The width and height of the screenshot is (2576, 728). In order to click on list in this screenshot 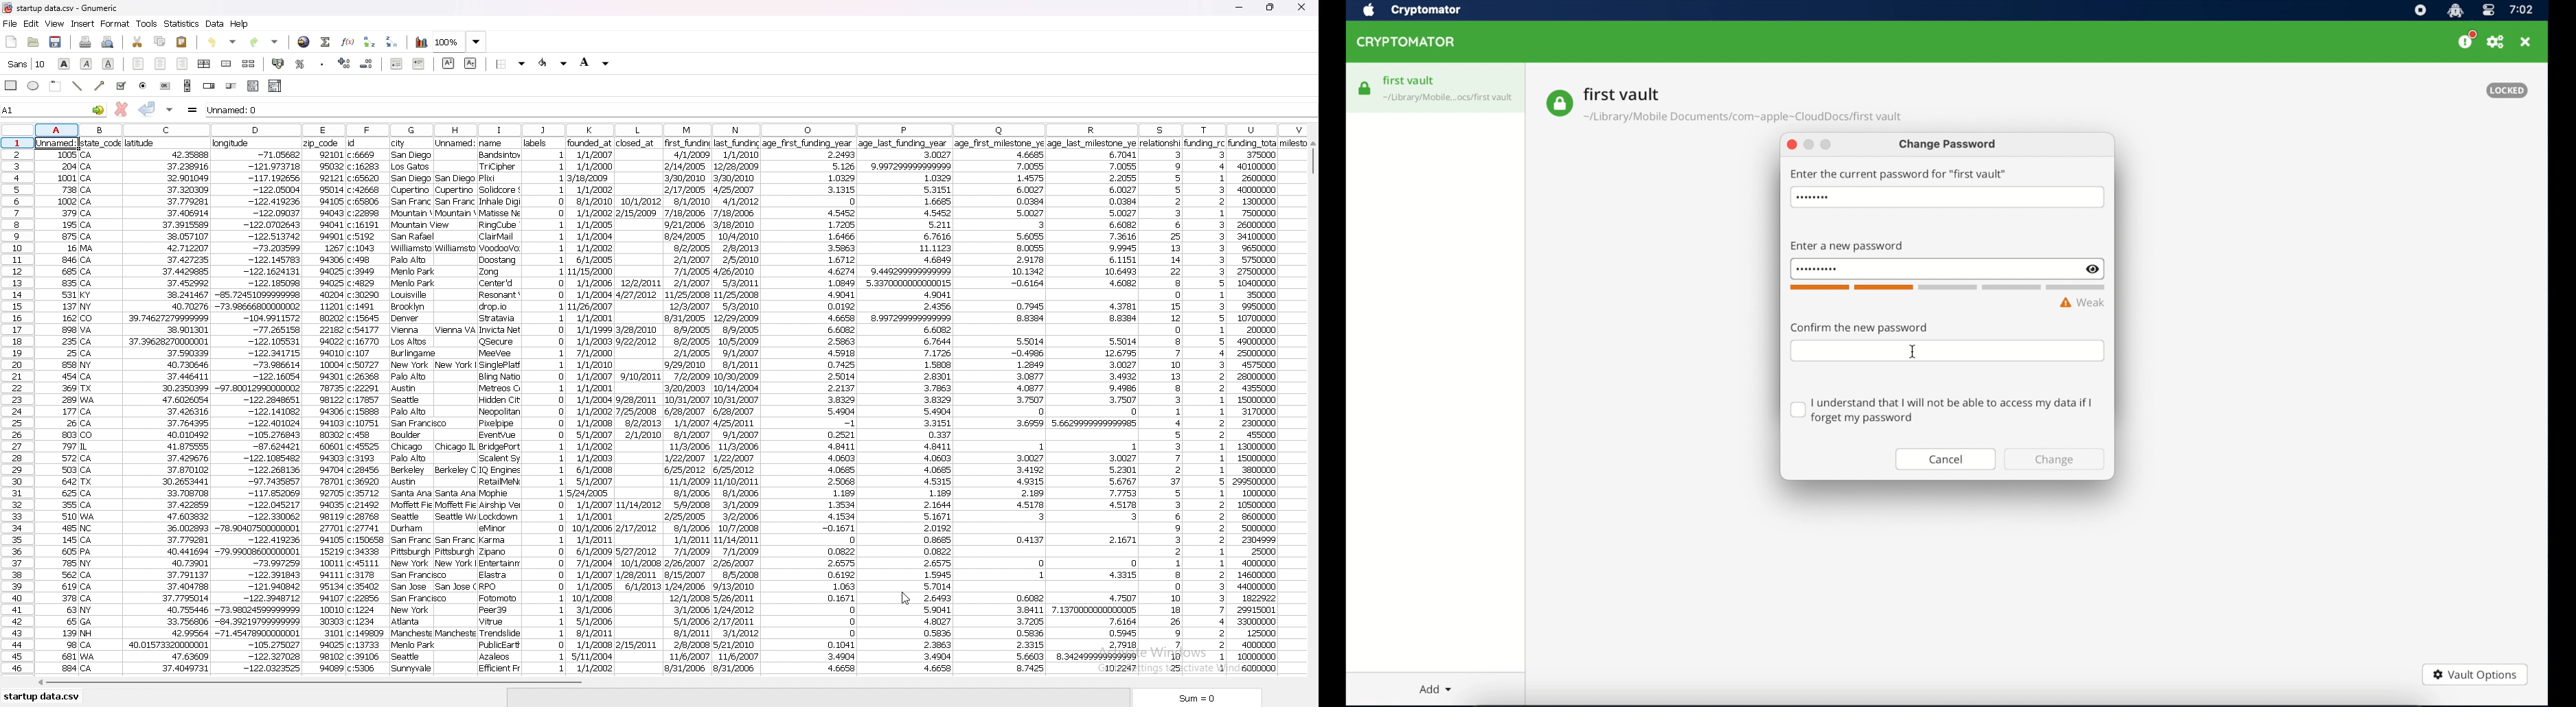, I will do `click(253, 86)`.